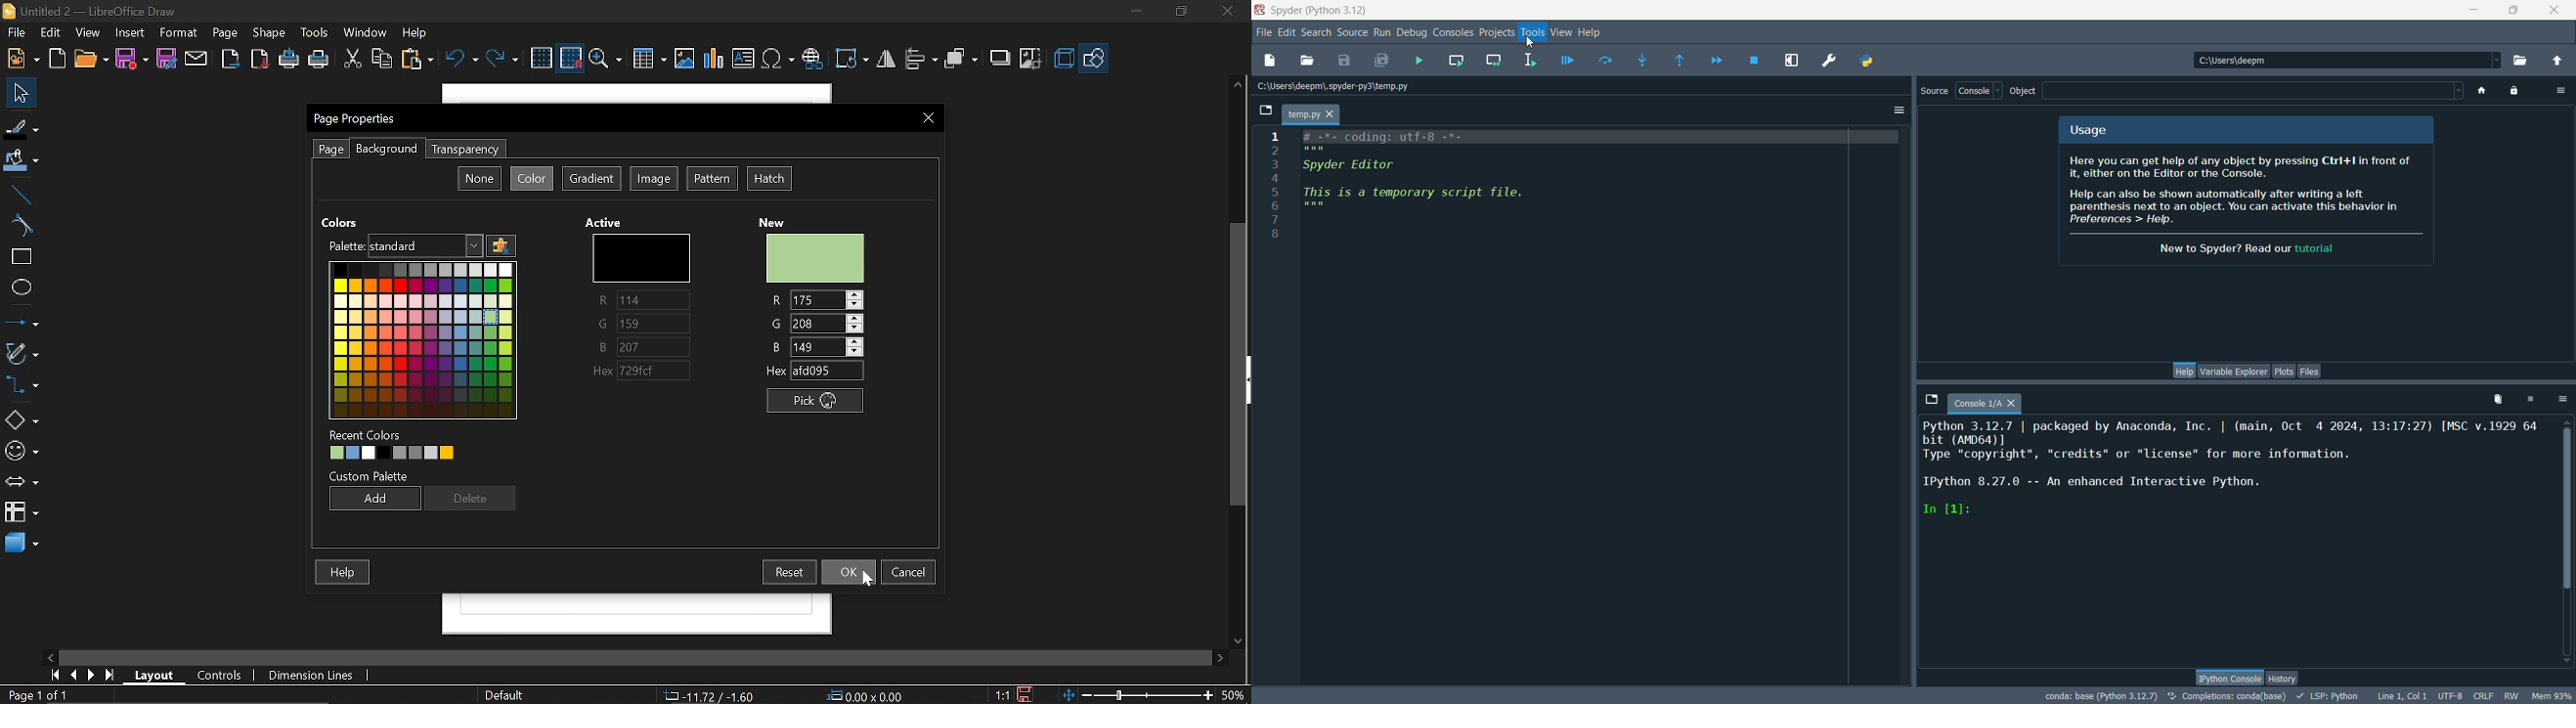 The image size is (2576, 728). What do you see at coordinates (819, 402) in the screenshot?
I see `Pick` at bounding box center [819, 402].